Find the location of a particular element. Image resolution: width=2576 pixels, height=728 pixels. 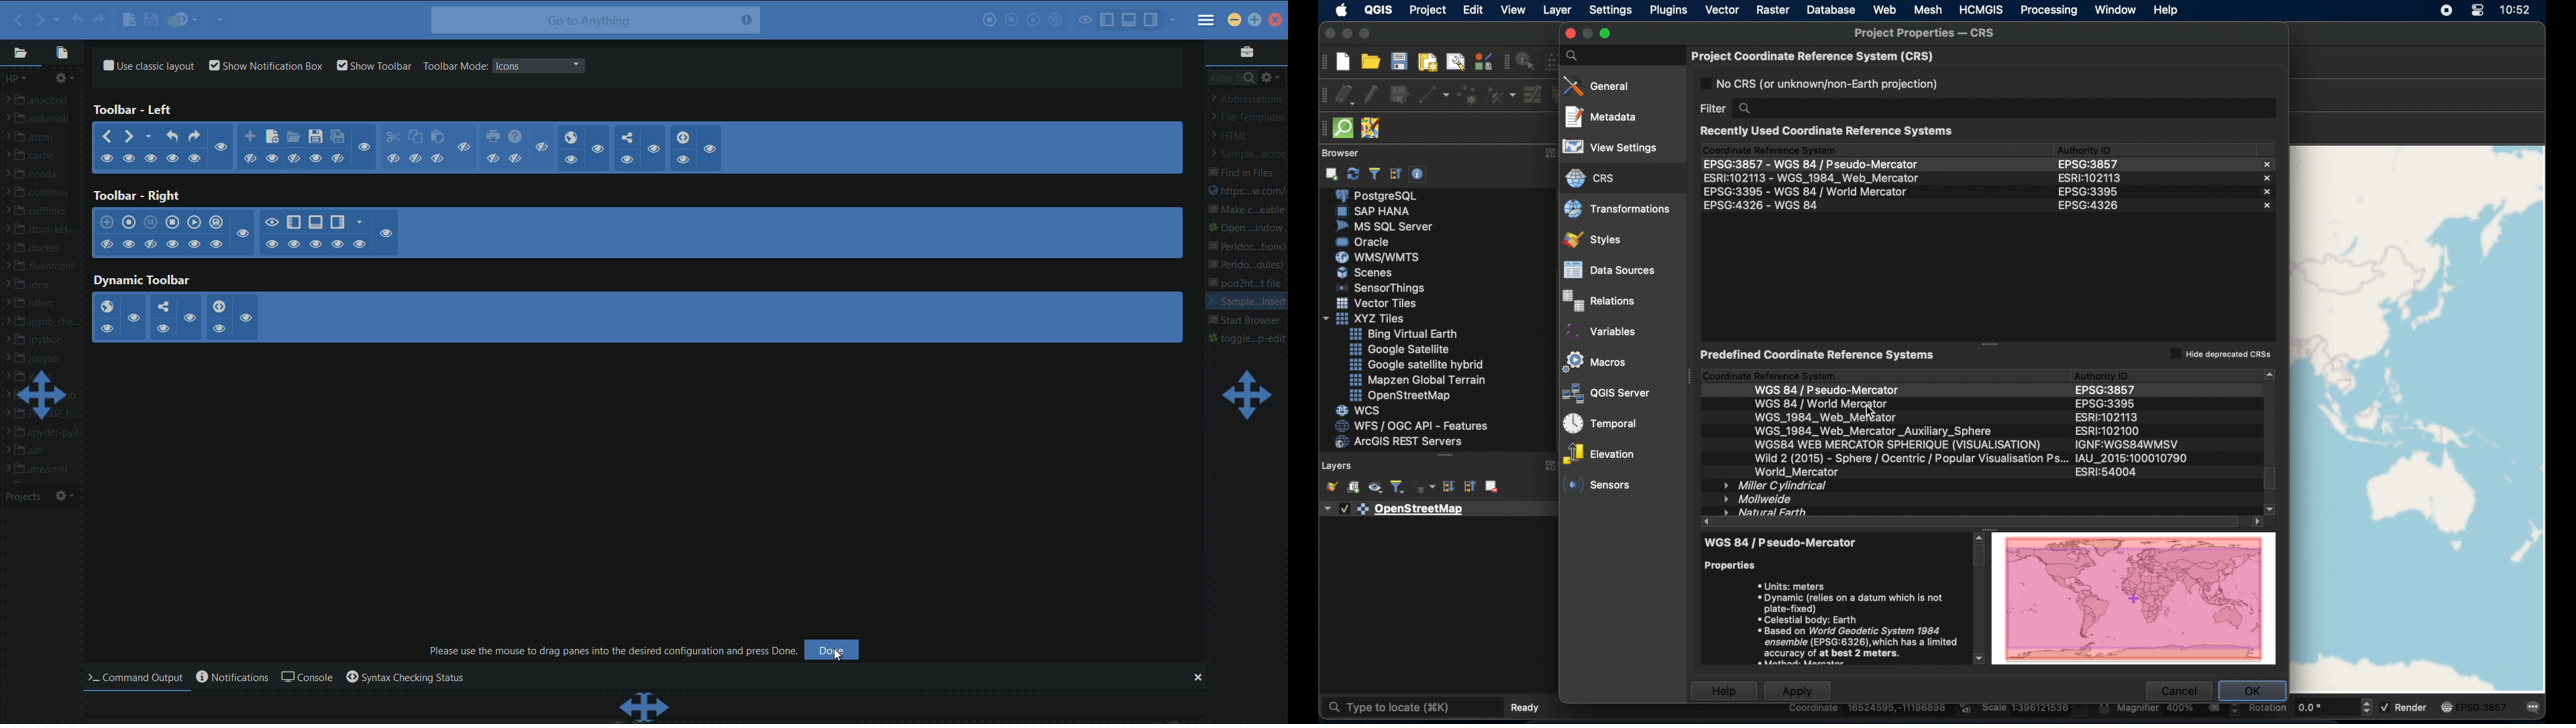

 is located at coordinates (1403, 335).